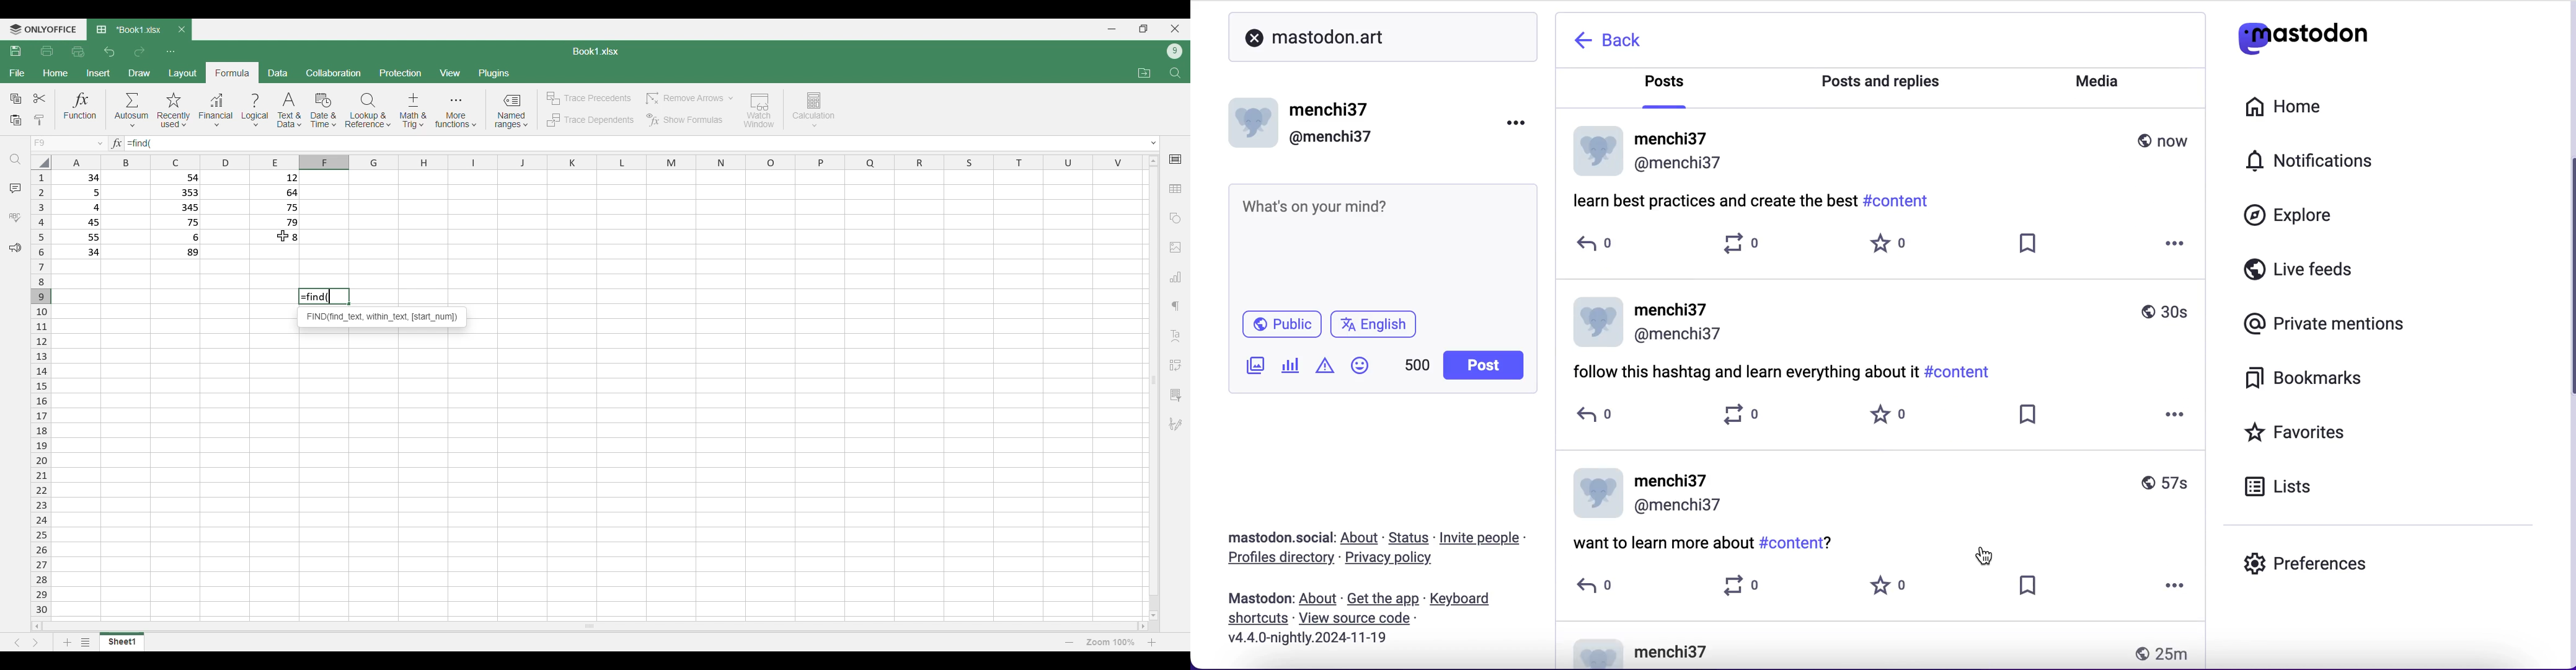  What do you see at coordinates (1275, 535) in the screenshot?
I see `mastodon.social` at bounding box center [1275, 535].